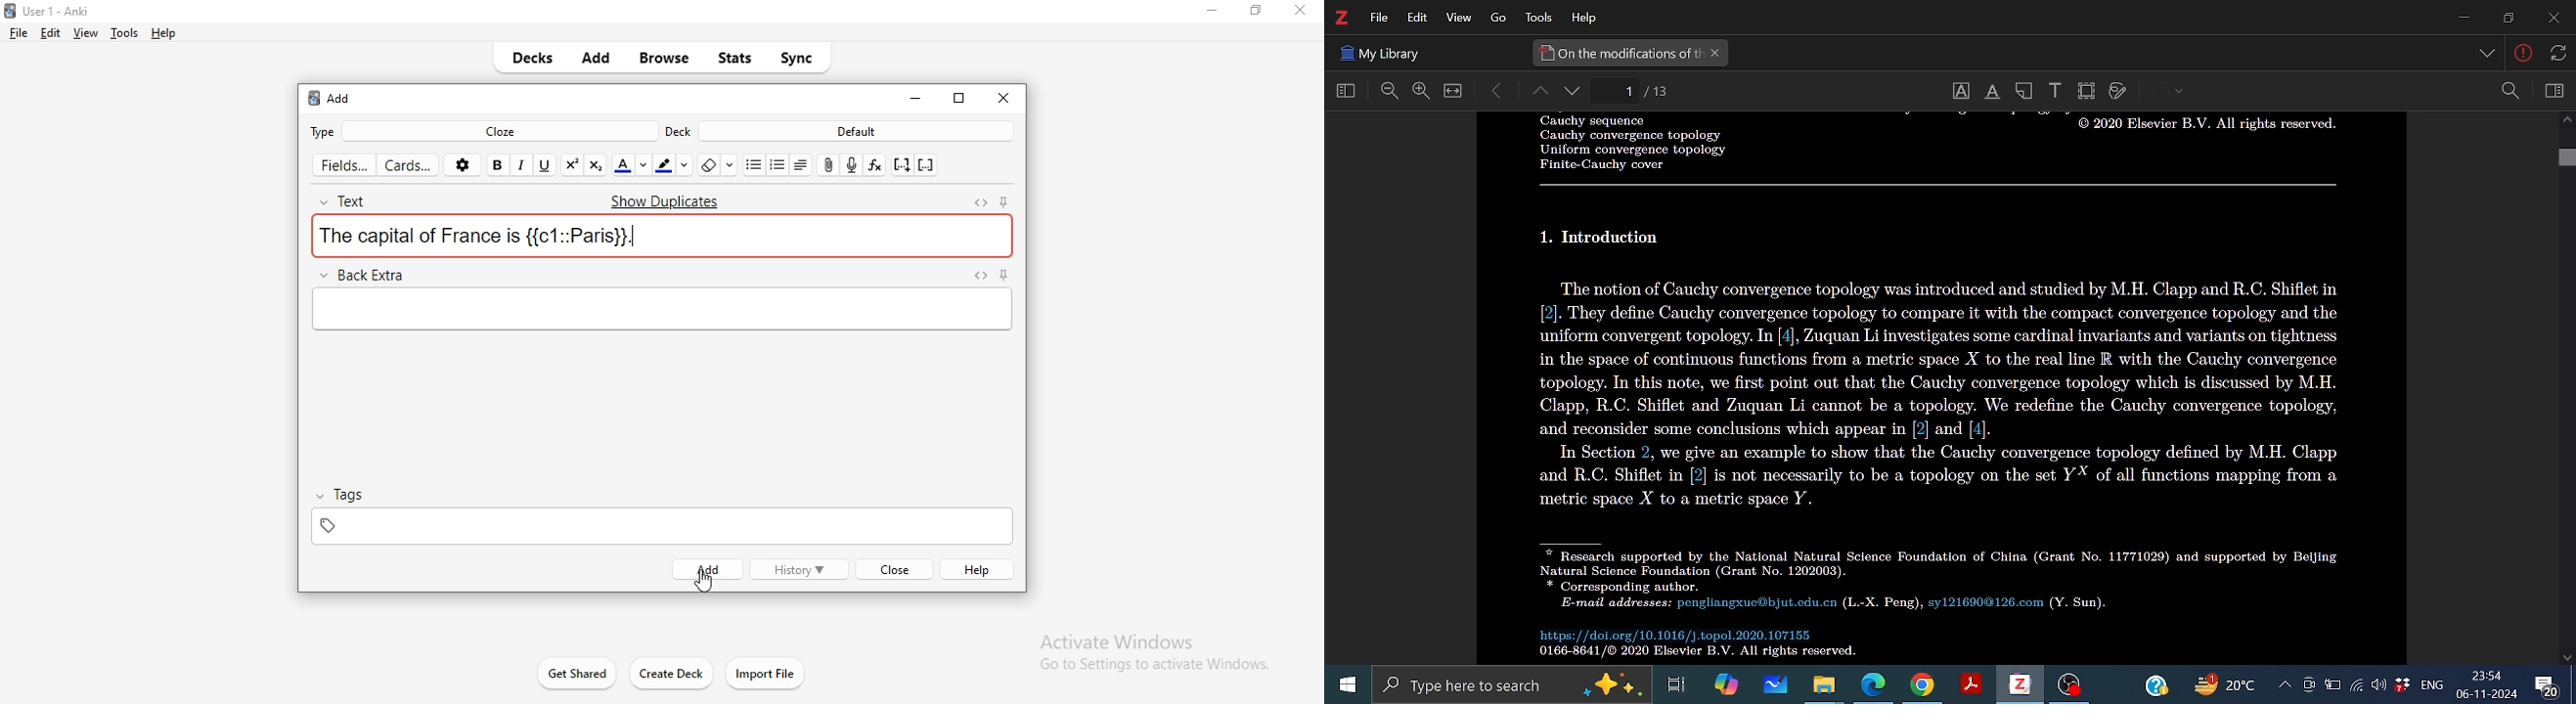 This screenshot has height=728, width=2576. What do you see at coordinates (778, 164) in the screenshot?
I see `bulleting` at bounding box center [778, 164].